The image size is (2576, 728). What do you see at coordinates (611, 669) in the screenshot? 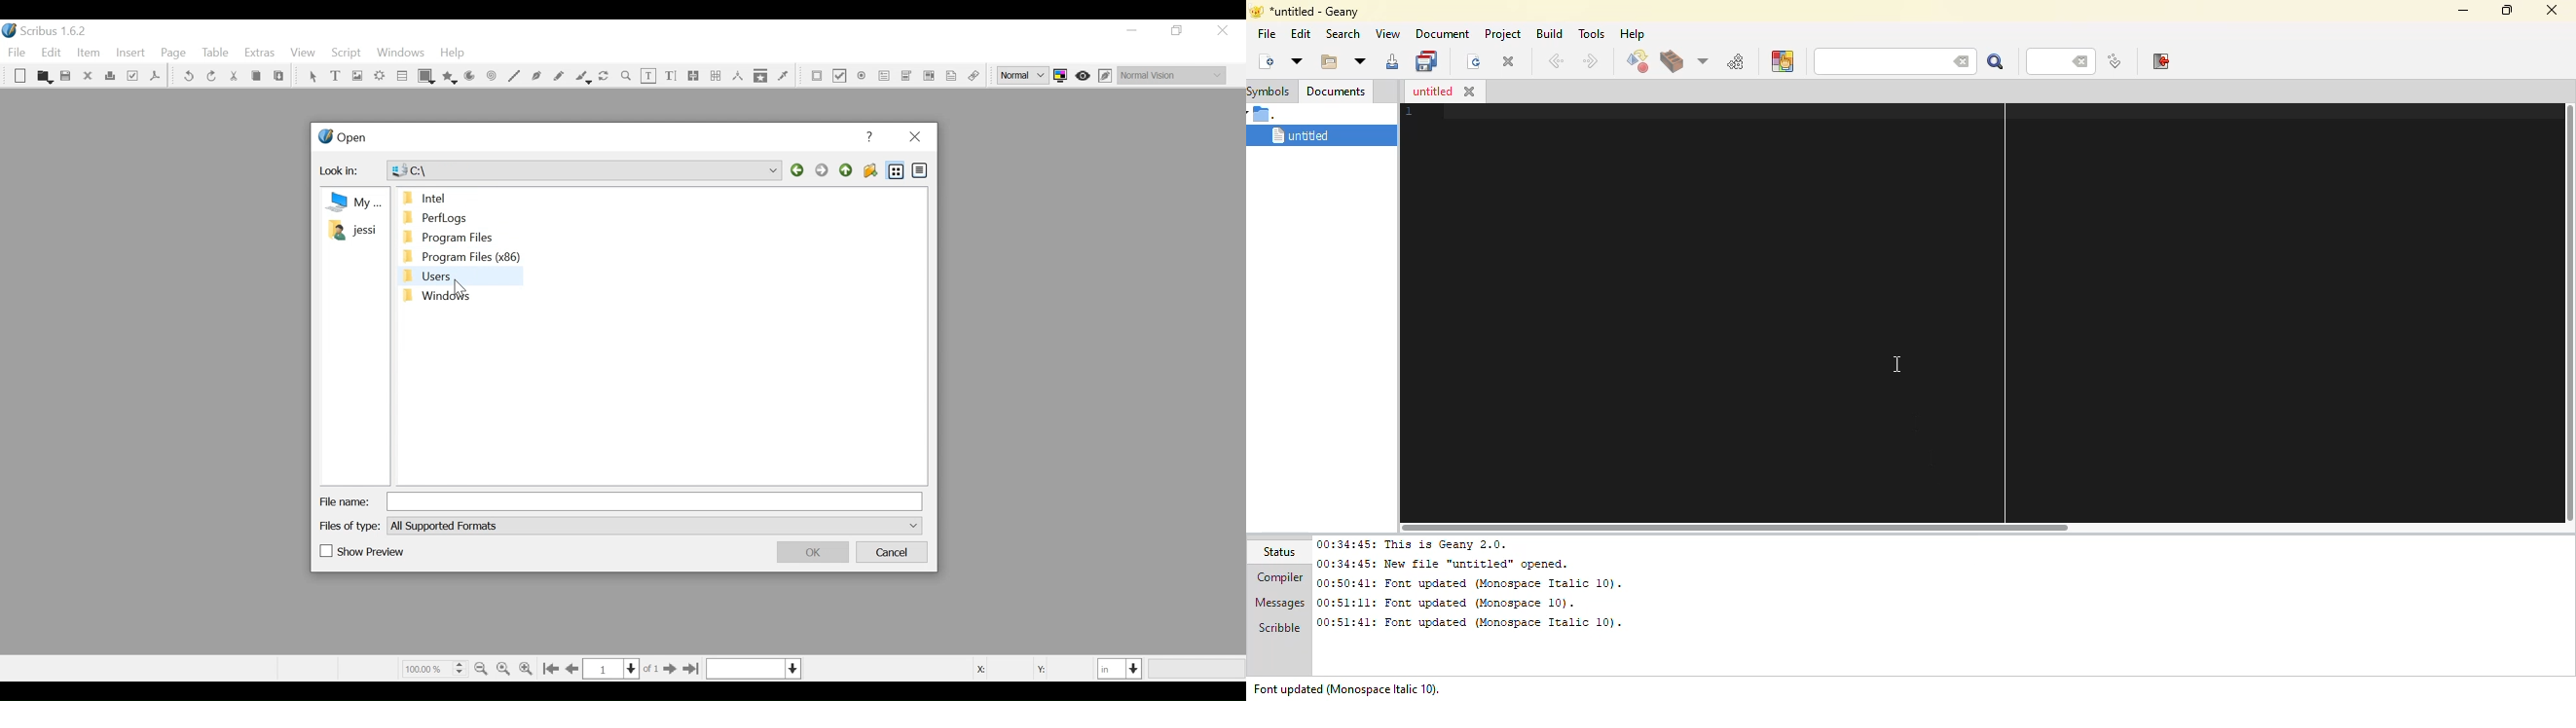
I see `Current Page` at bounding box center [611, 669].